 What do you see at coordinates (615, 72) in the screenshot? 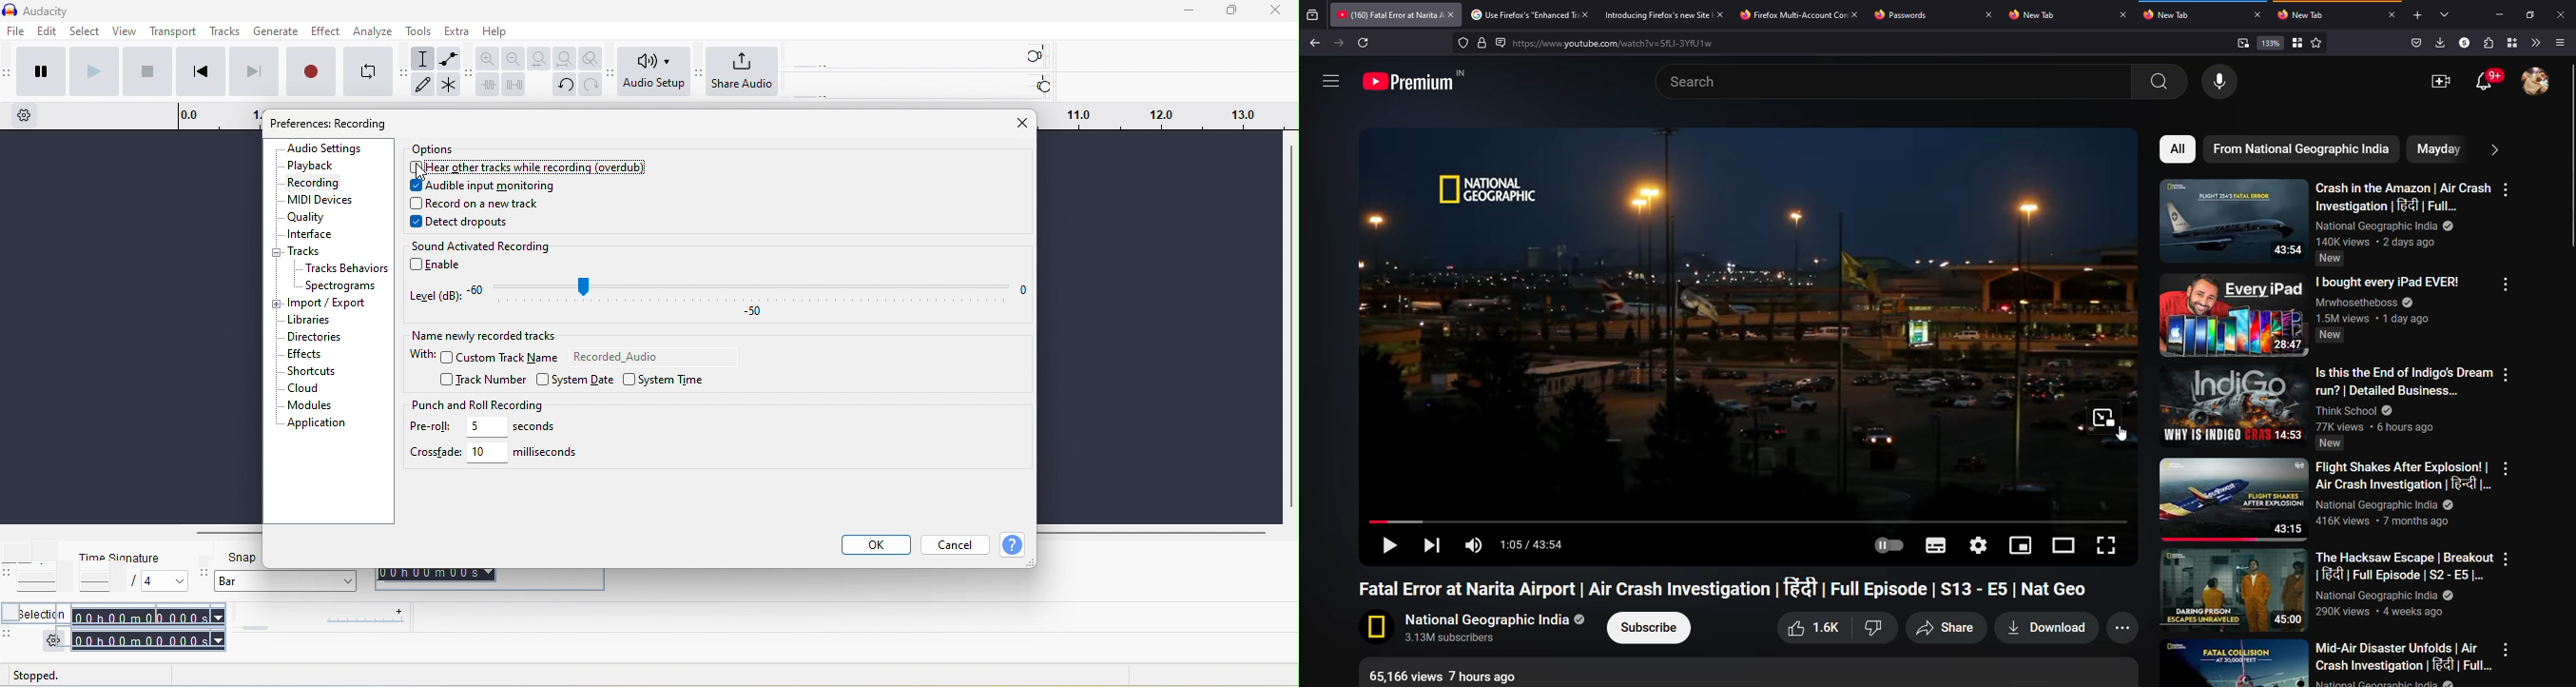
I see `audacity audio setup toolbar` at bounding box center [615, 72].